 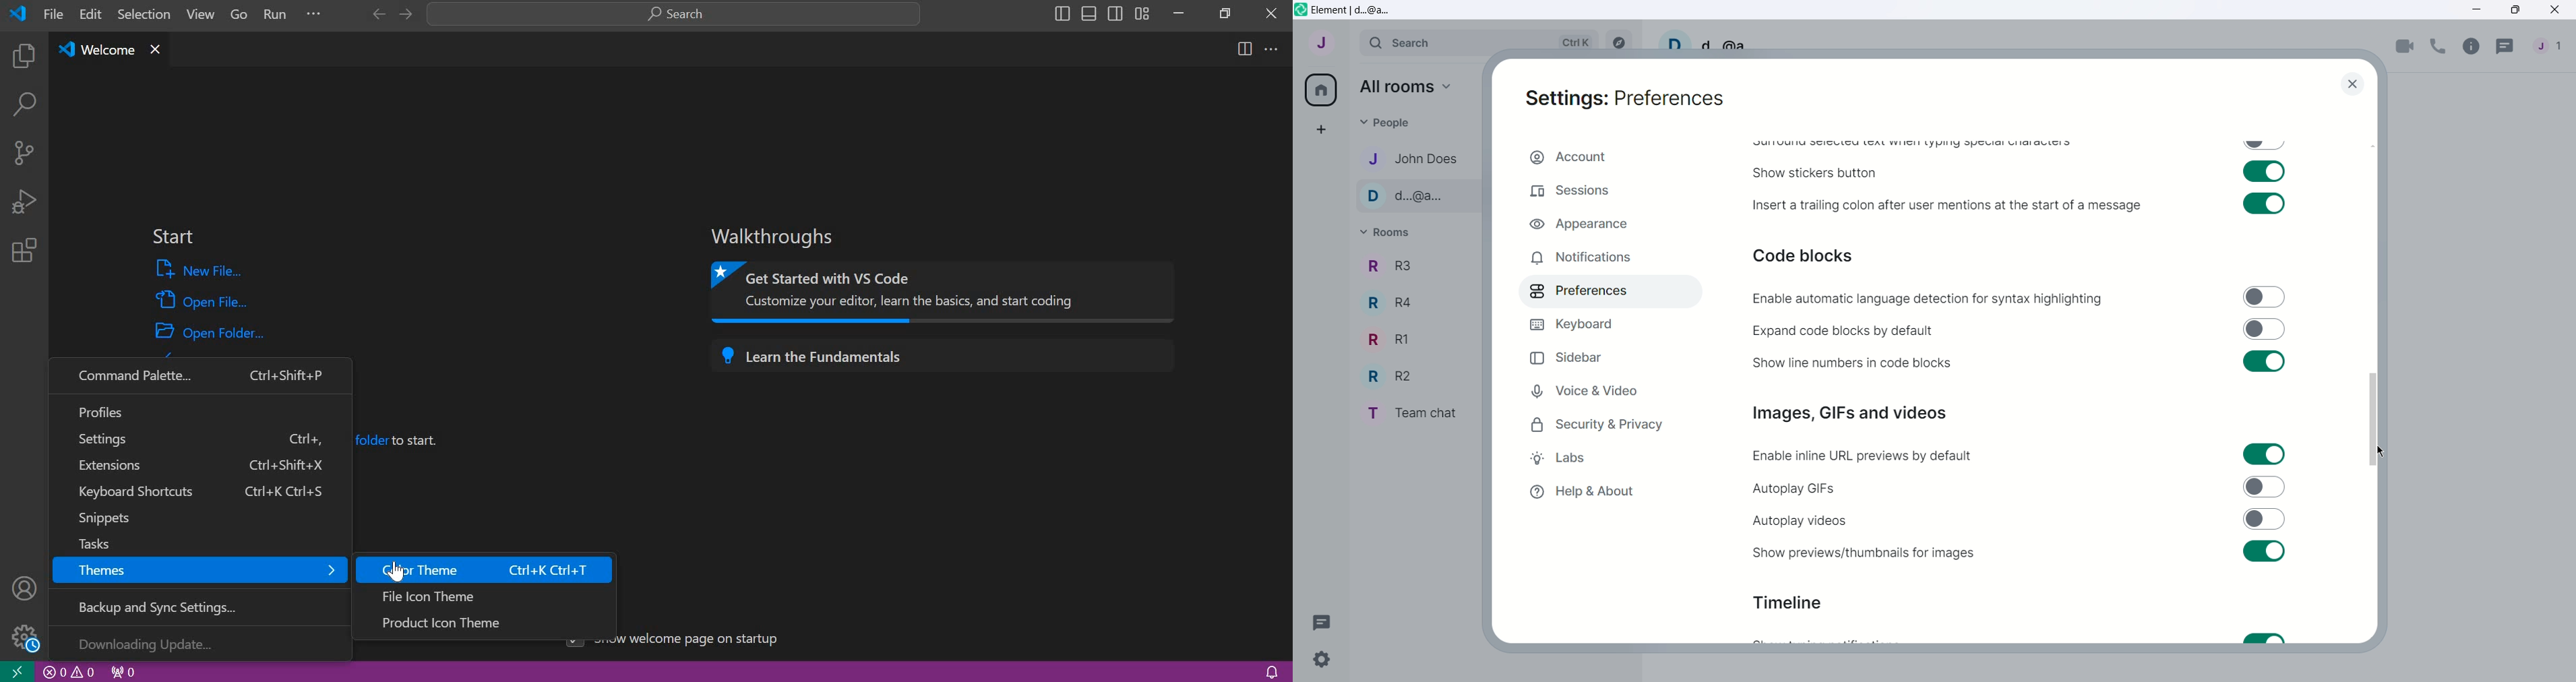 What do you see at coordinates (1420, 159) in the screenshot?
I see `John Does - Contact name` at bounding box center [1420, 159].